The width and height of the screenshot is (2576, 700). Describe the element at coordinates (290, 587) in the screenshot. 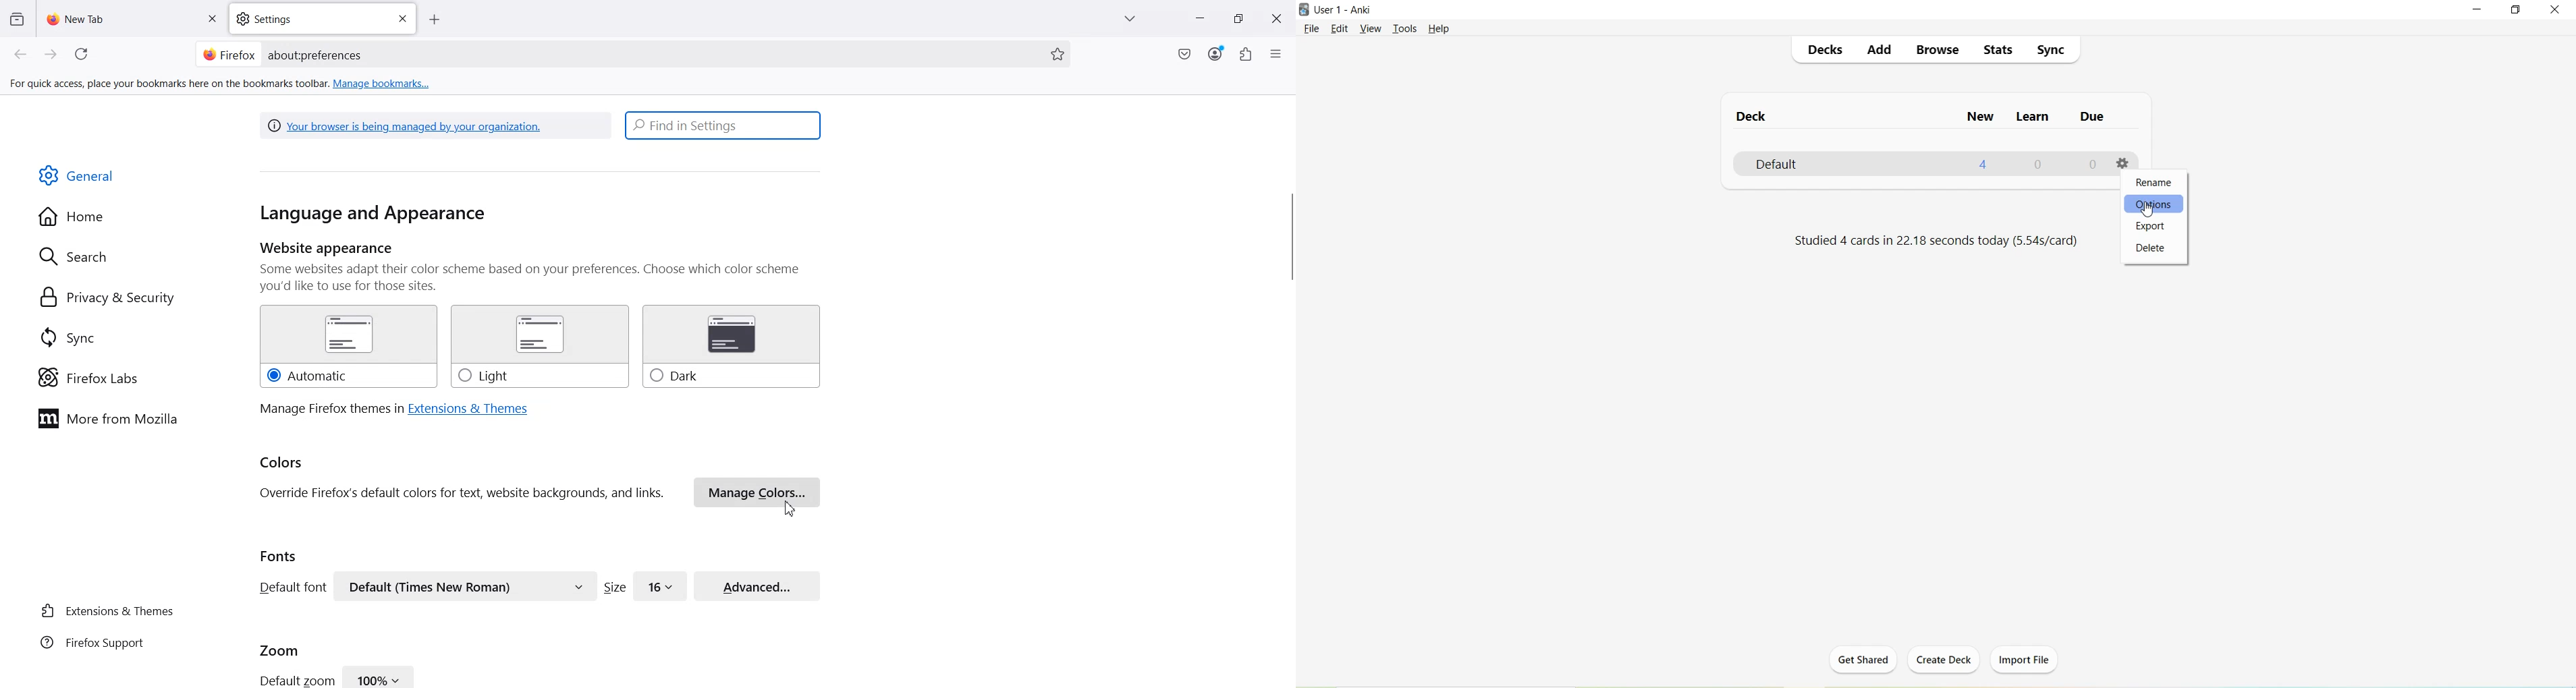

I see `Default font` at that location.